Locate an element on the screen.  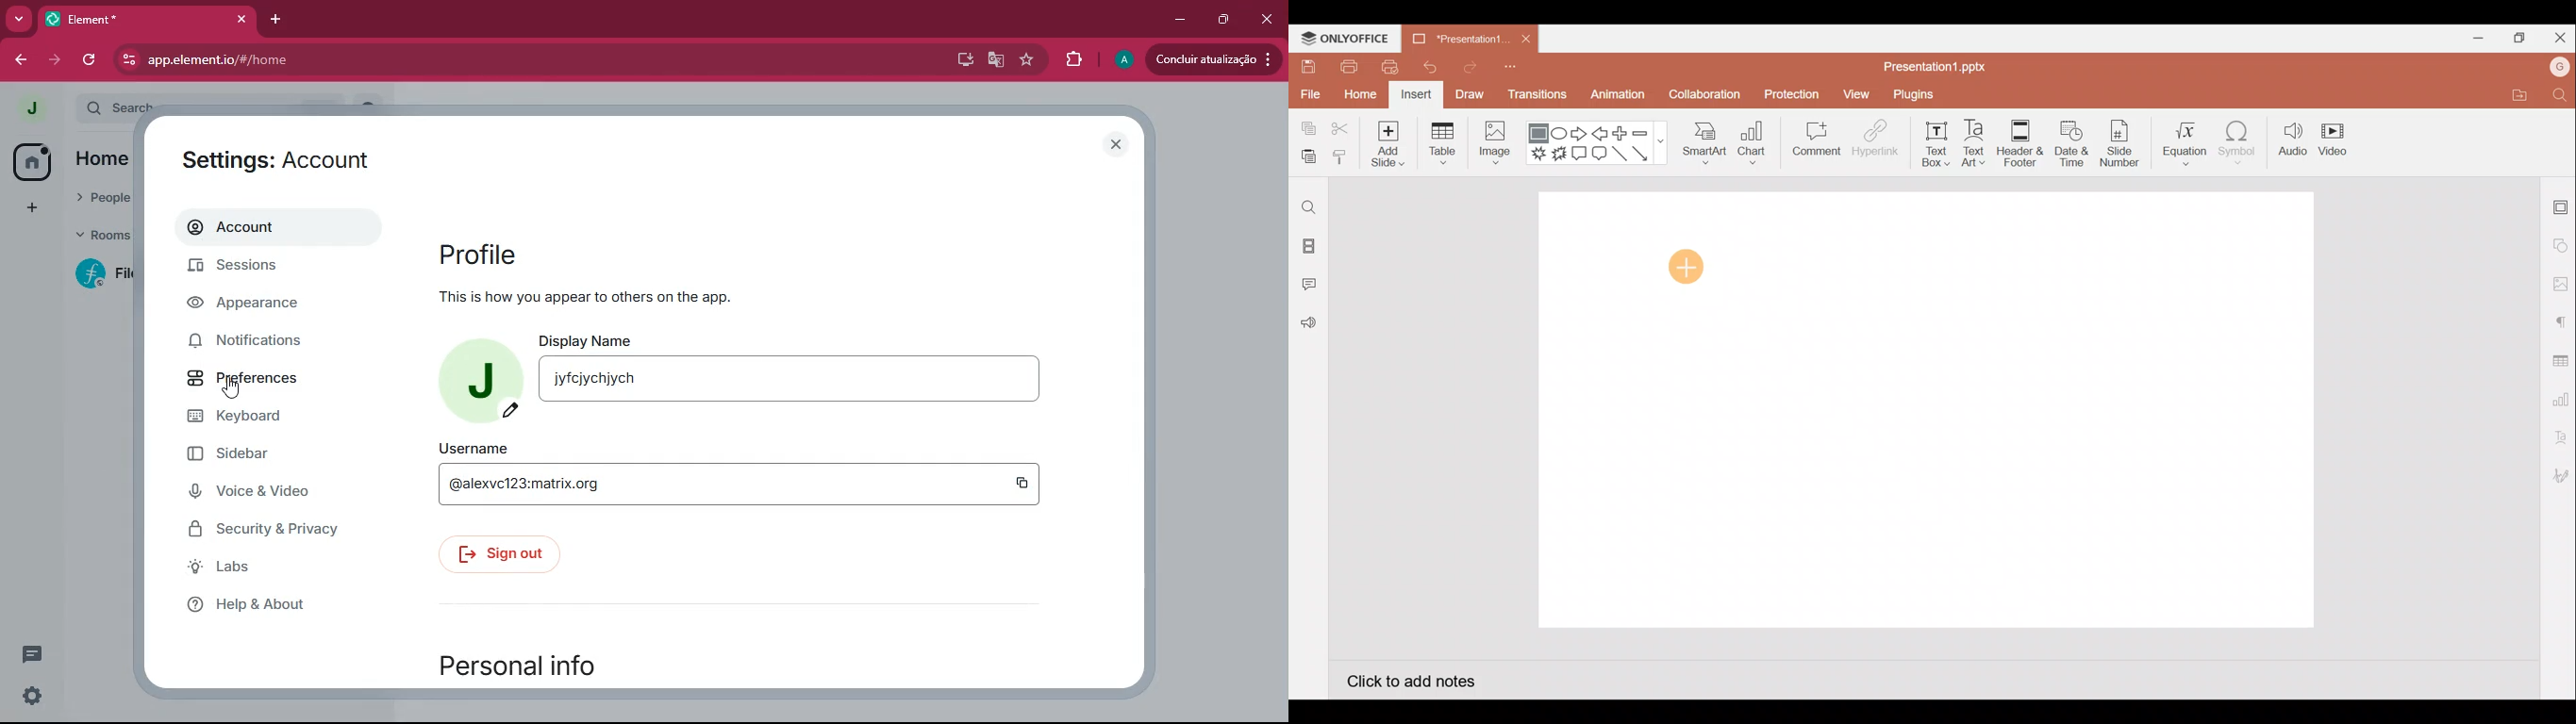
Plugins is located at coordinates (1923, 93).